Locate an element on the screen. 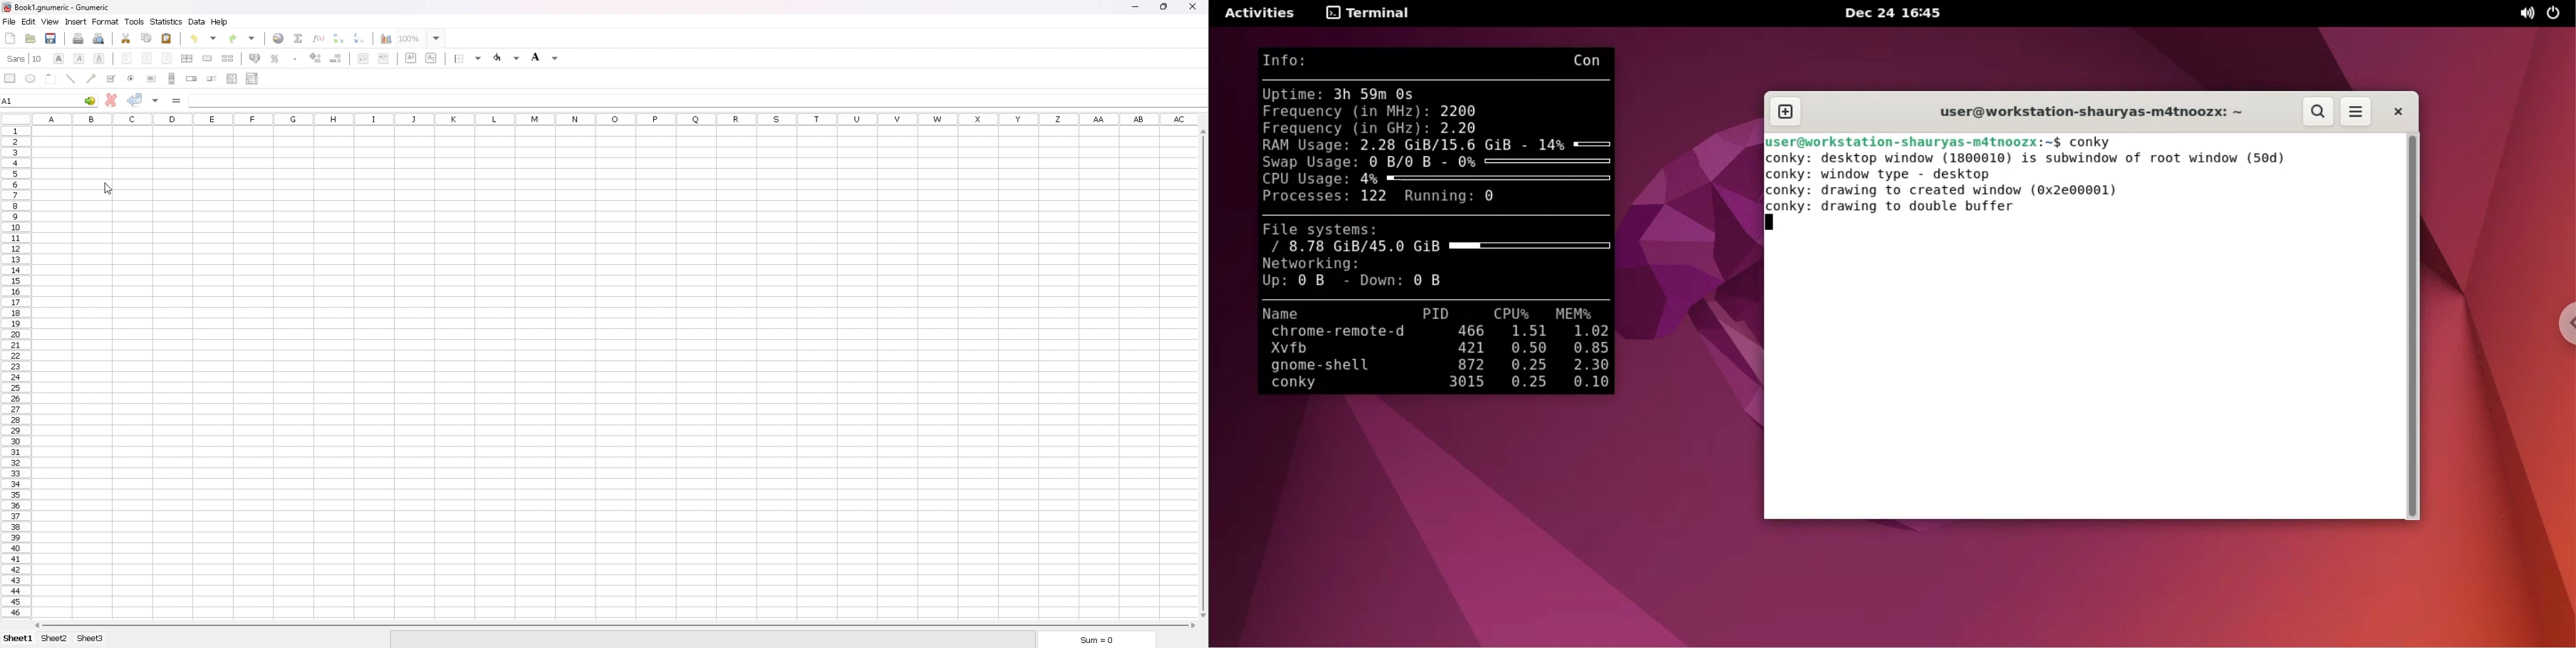 Image resolution: width=2576 pixels, height=672 pixels. function is located at coordinates (319, 38).